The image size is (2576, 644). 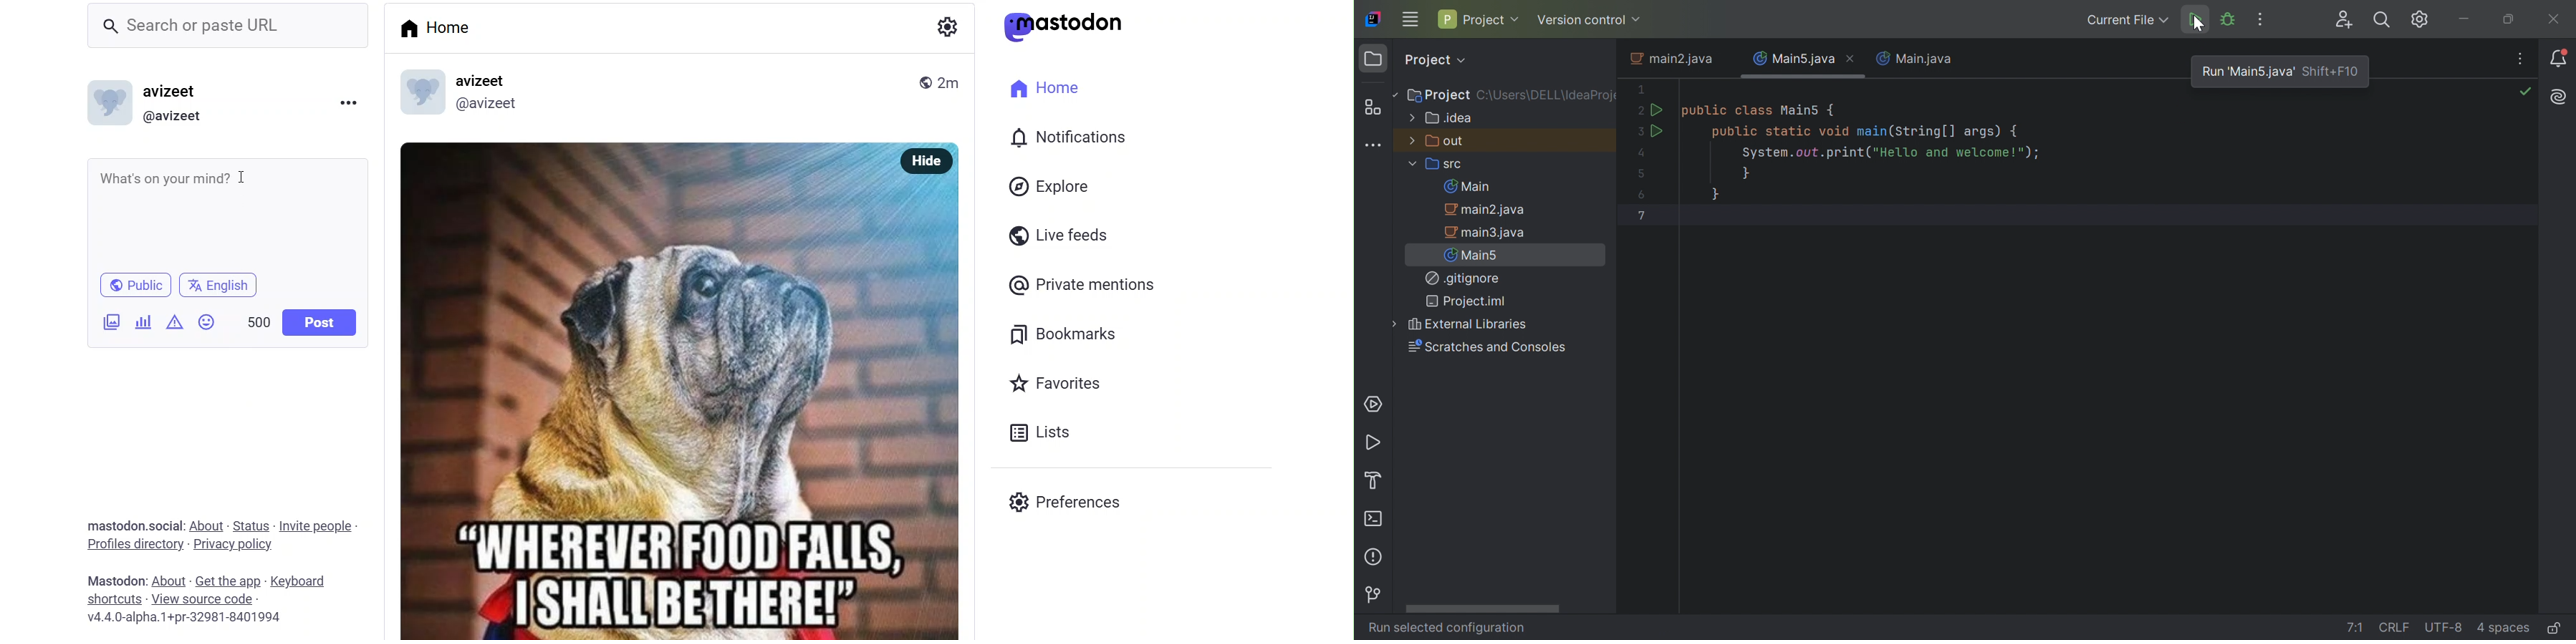 I want to click on preferences, so click(x=1069, y=500).